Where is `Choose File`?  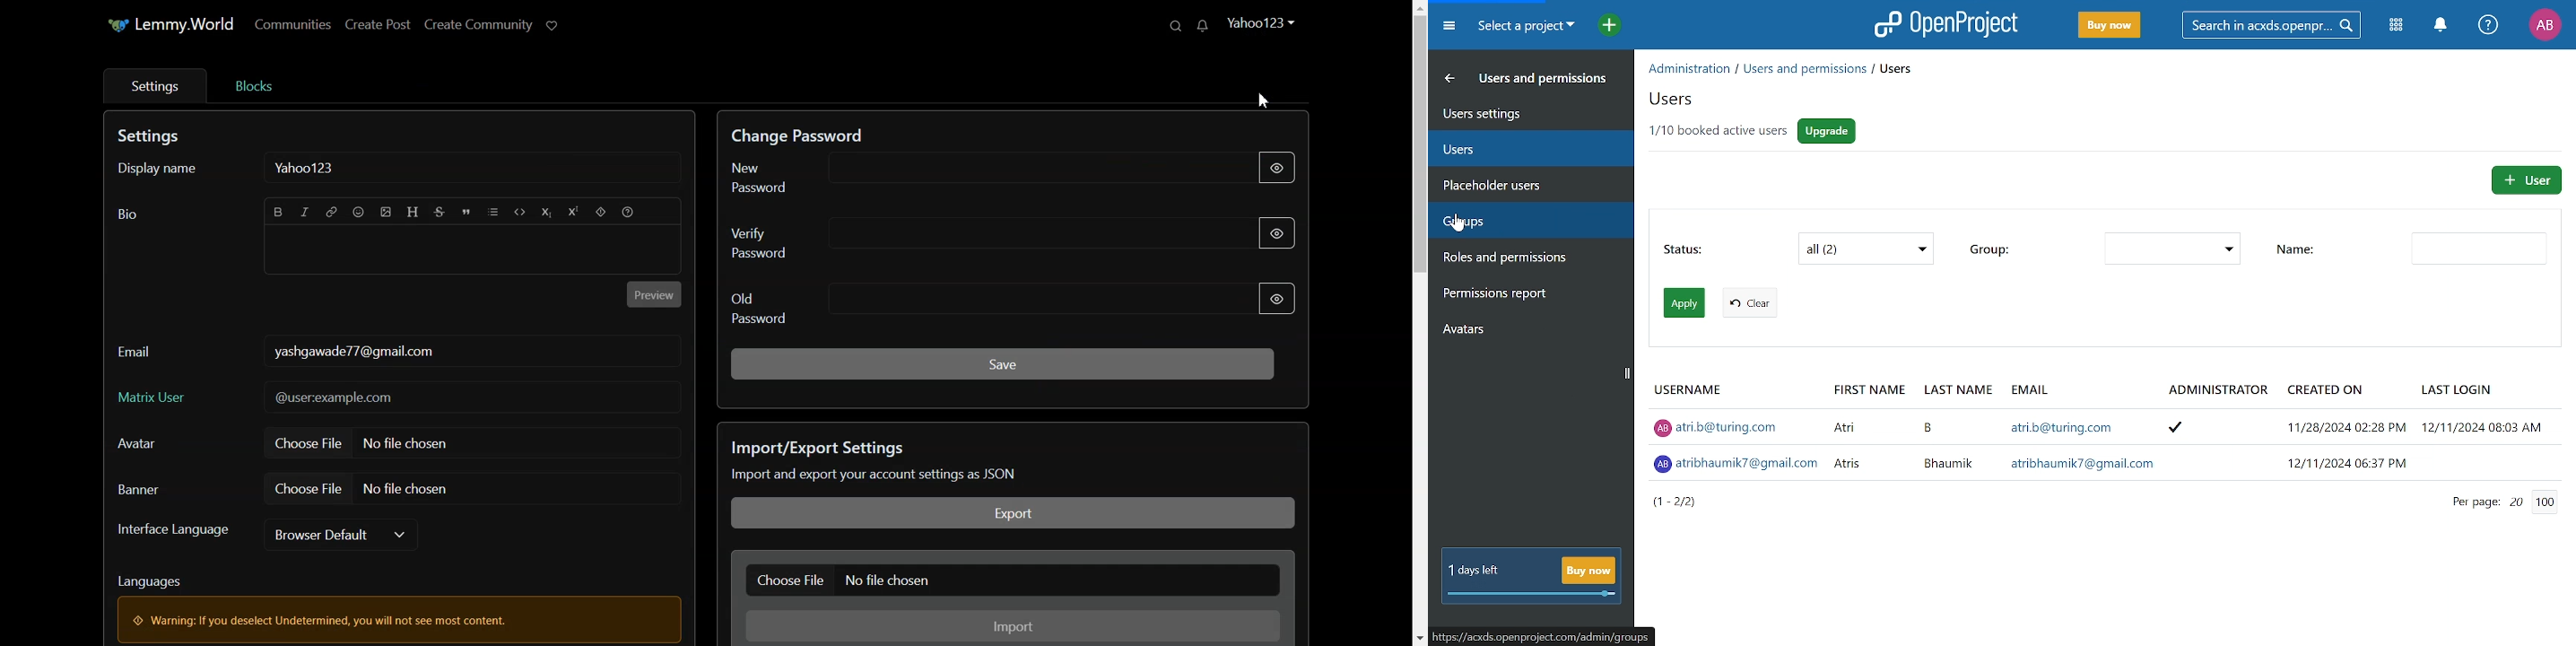
Choose File is located at coordinates (1013, 579).